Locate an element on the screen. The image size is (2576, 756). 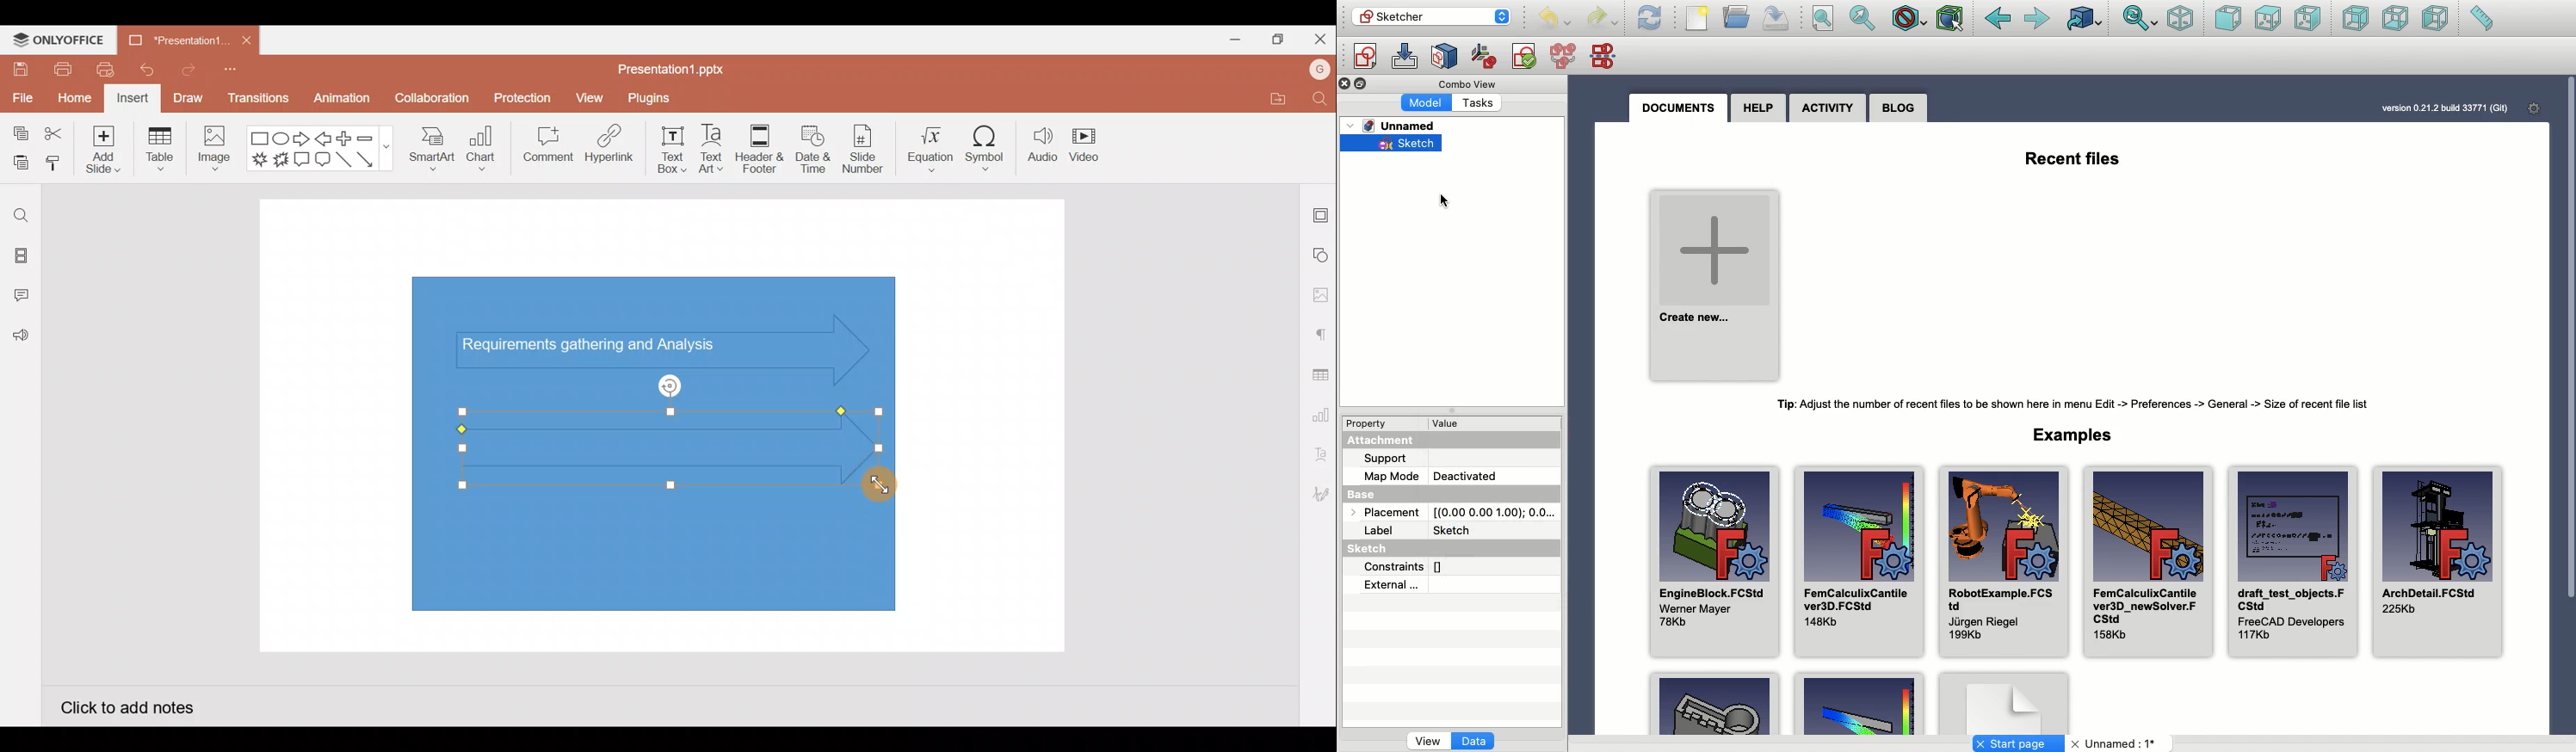
Insert is located at coordinates (133, 99).